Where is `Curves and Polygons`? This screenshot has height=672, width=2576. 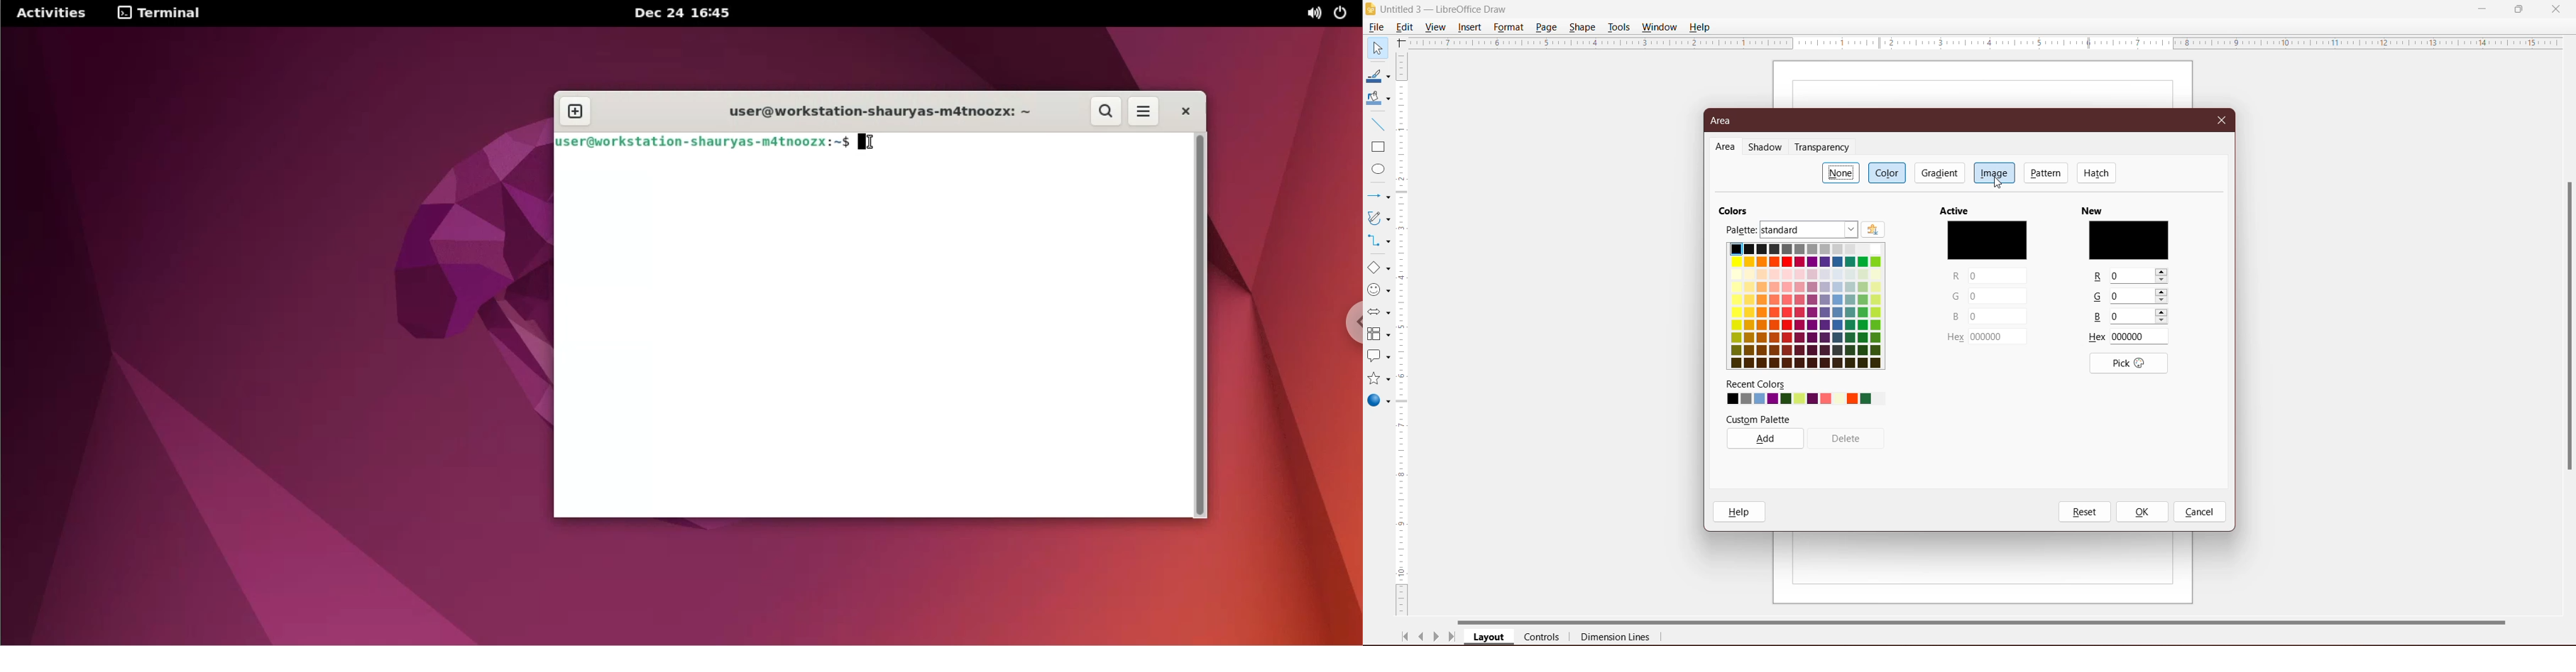
Curves and Polygons is located at coordinates (1377, 217).